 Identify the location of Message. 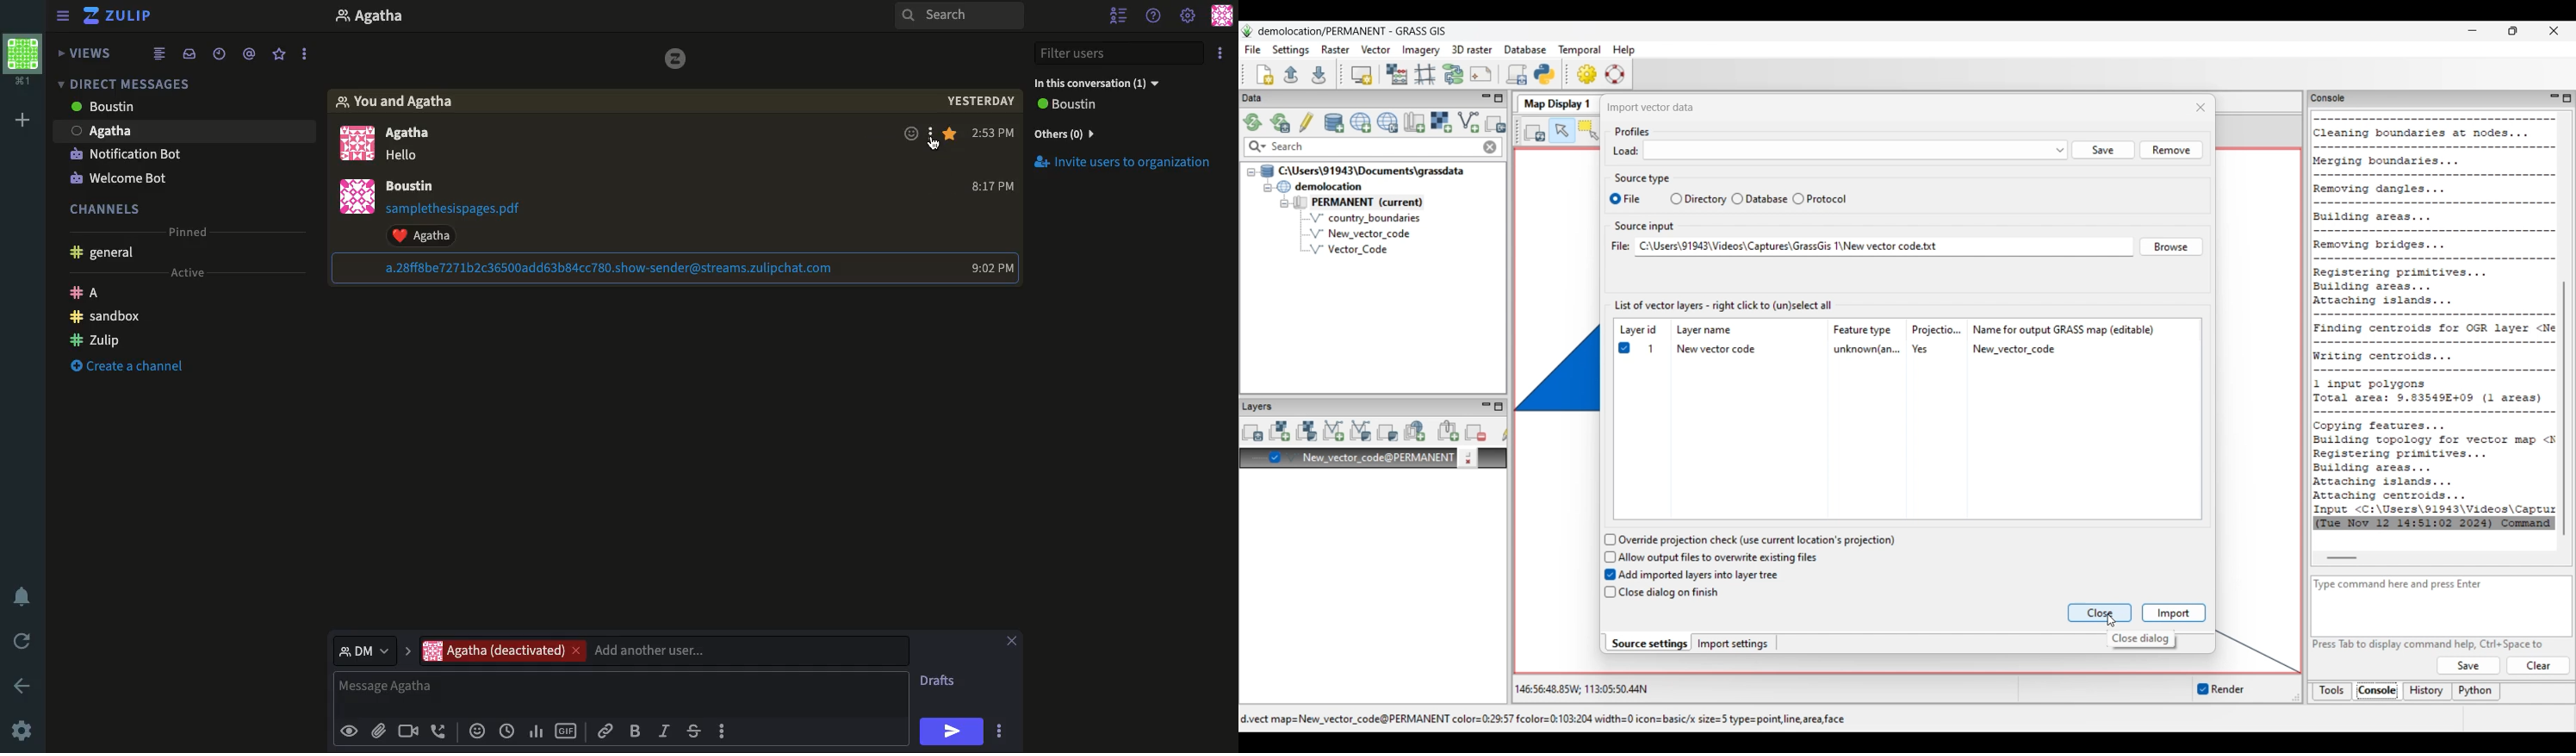
(624, 694).